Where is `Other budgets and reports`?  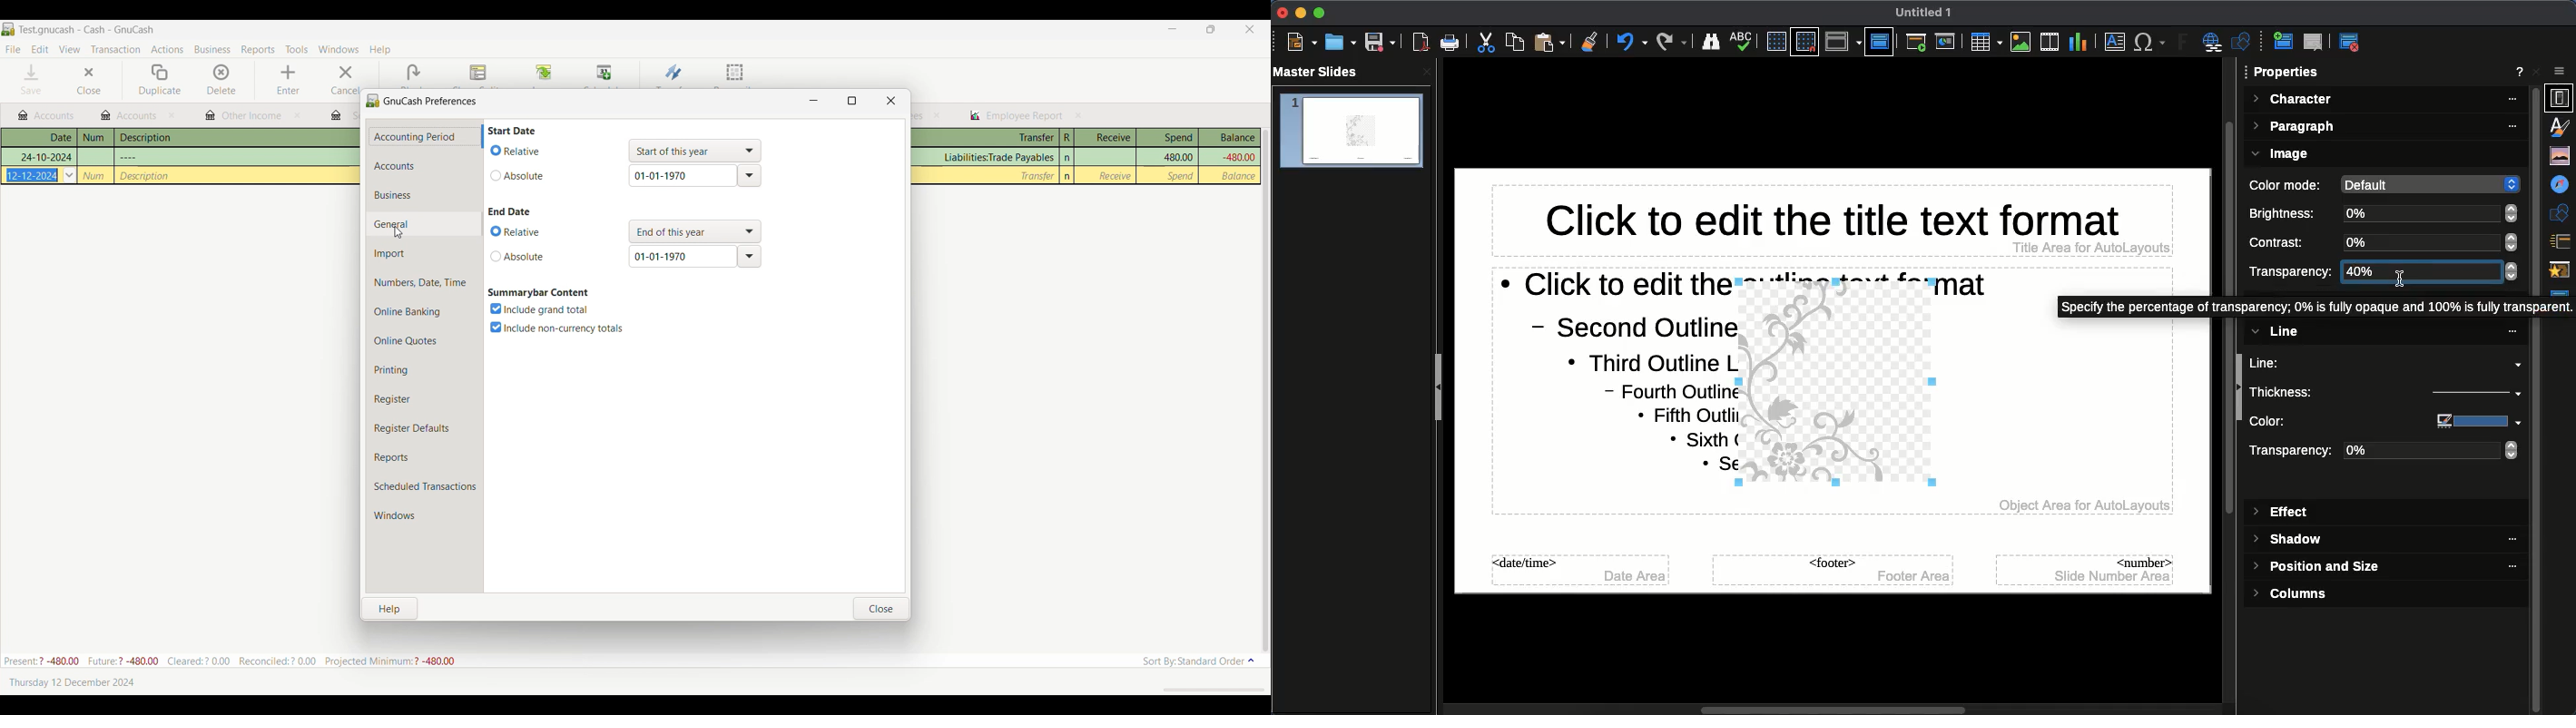
Other budgets and reports is located at coordinates (129, 115).